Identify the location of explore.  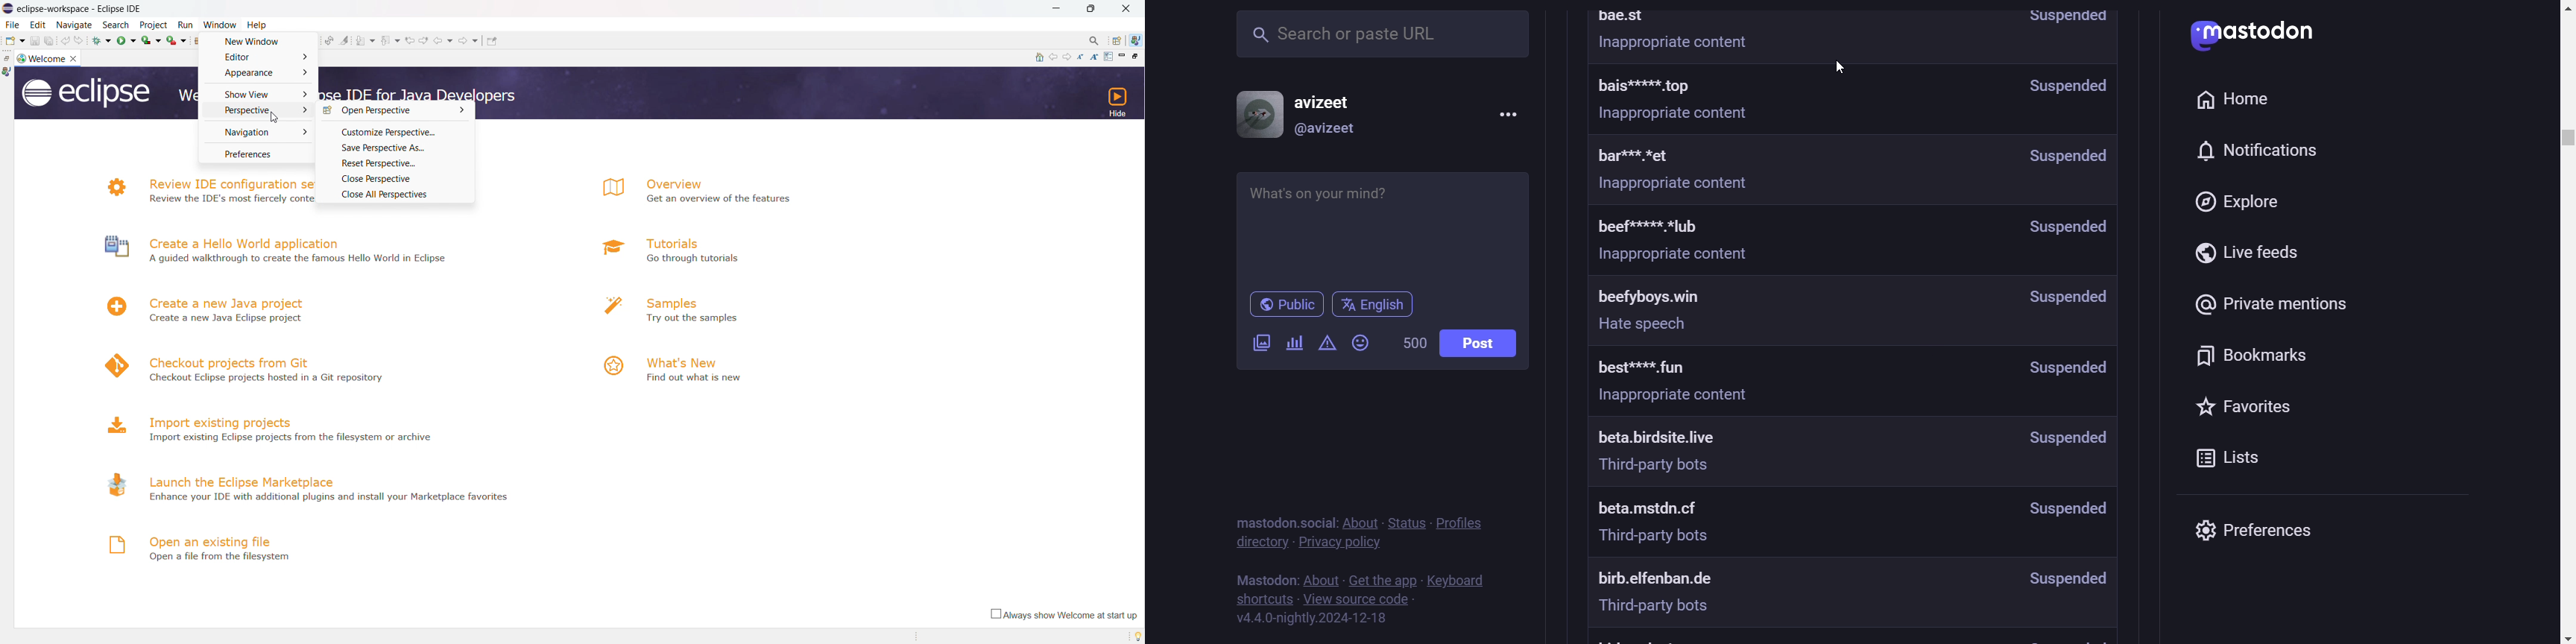
(2230, 203).